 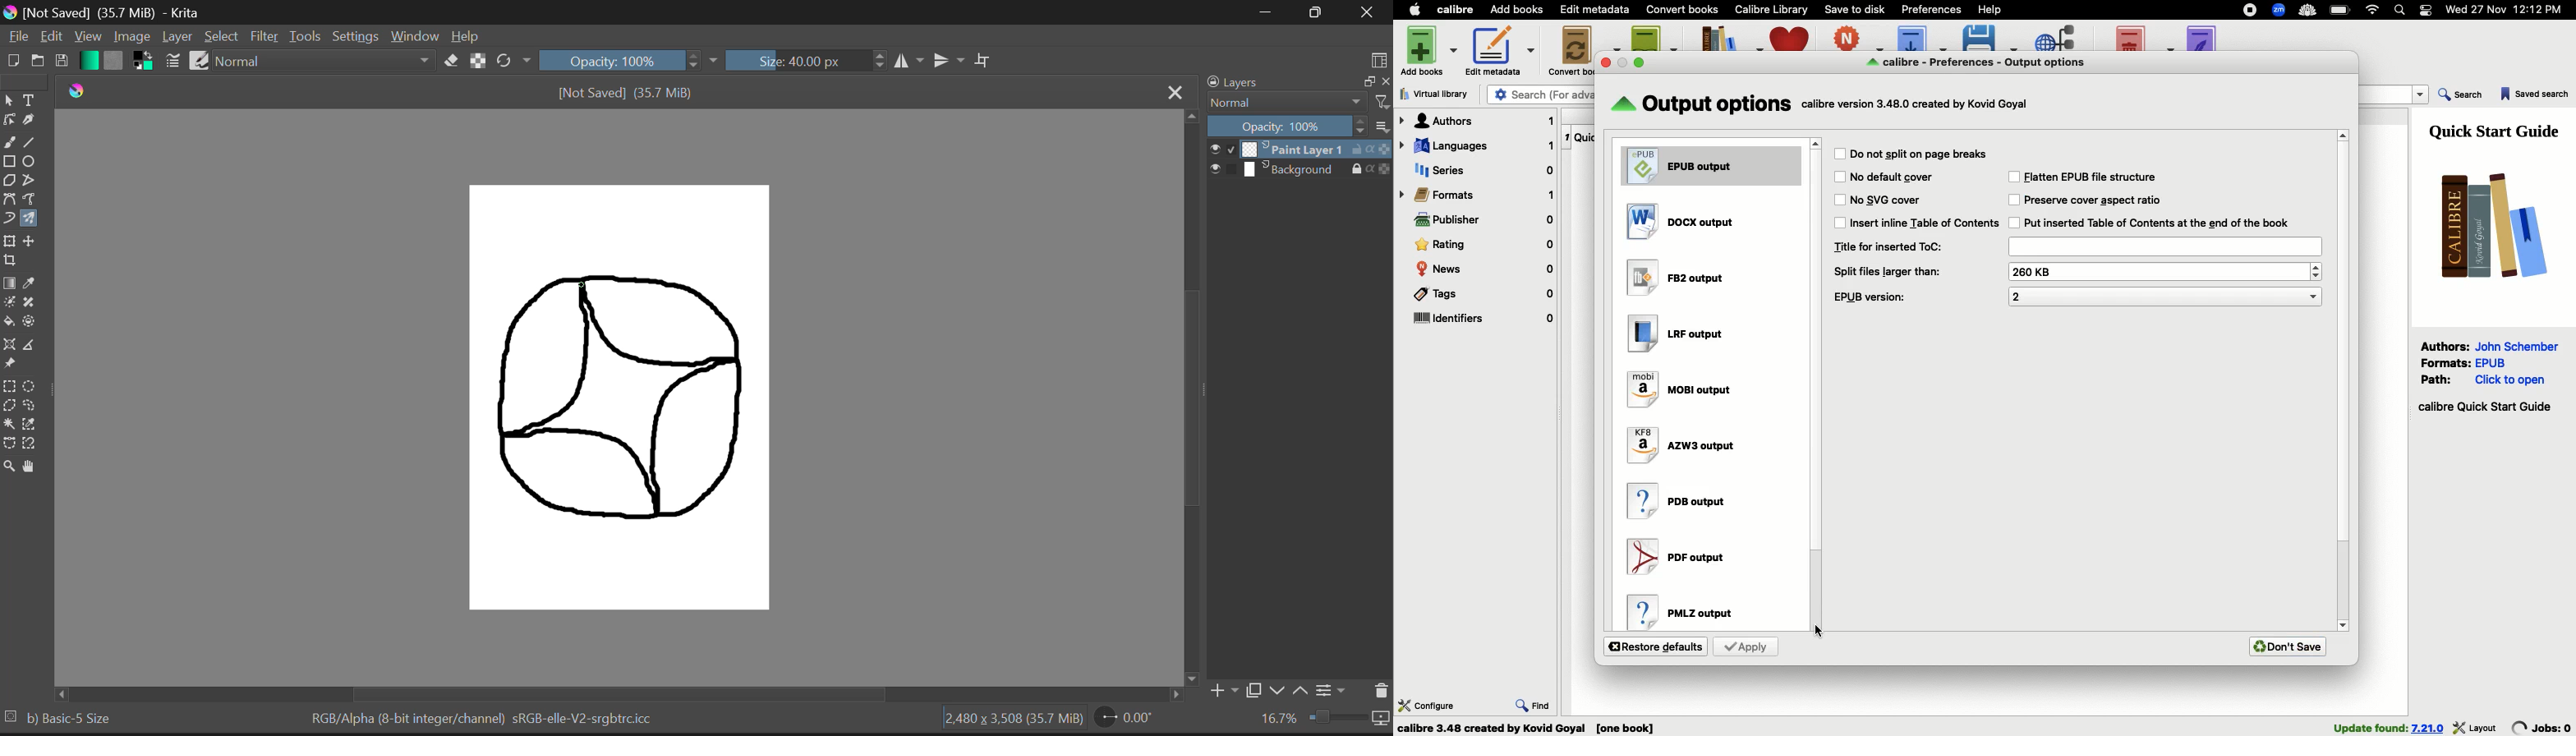 What do you see at coordinates (177, 37) in the screenshot?
I see `Layer` at bounding box center [177, 37].